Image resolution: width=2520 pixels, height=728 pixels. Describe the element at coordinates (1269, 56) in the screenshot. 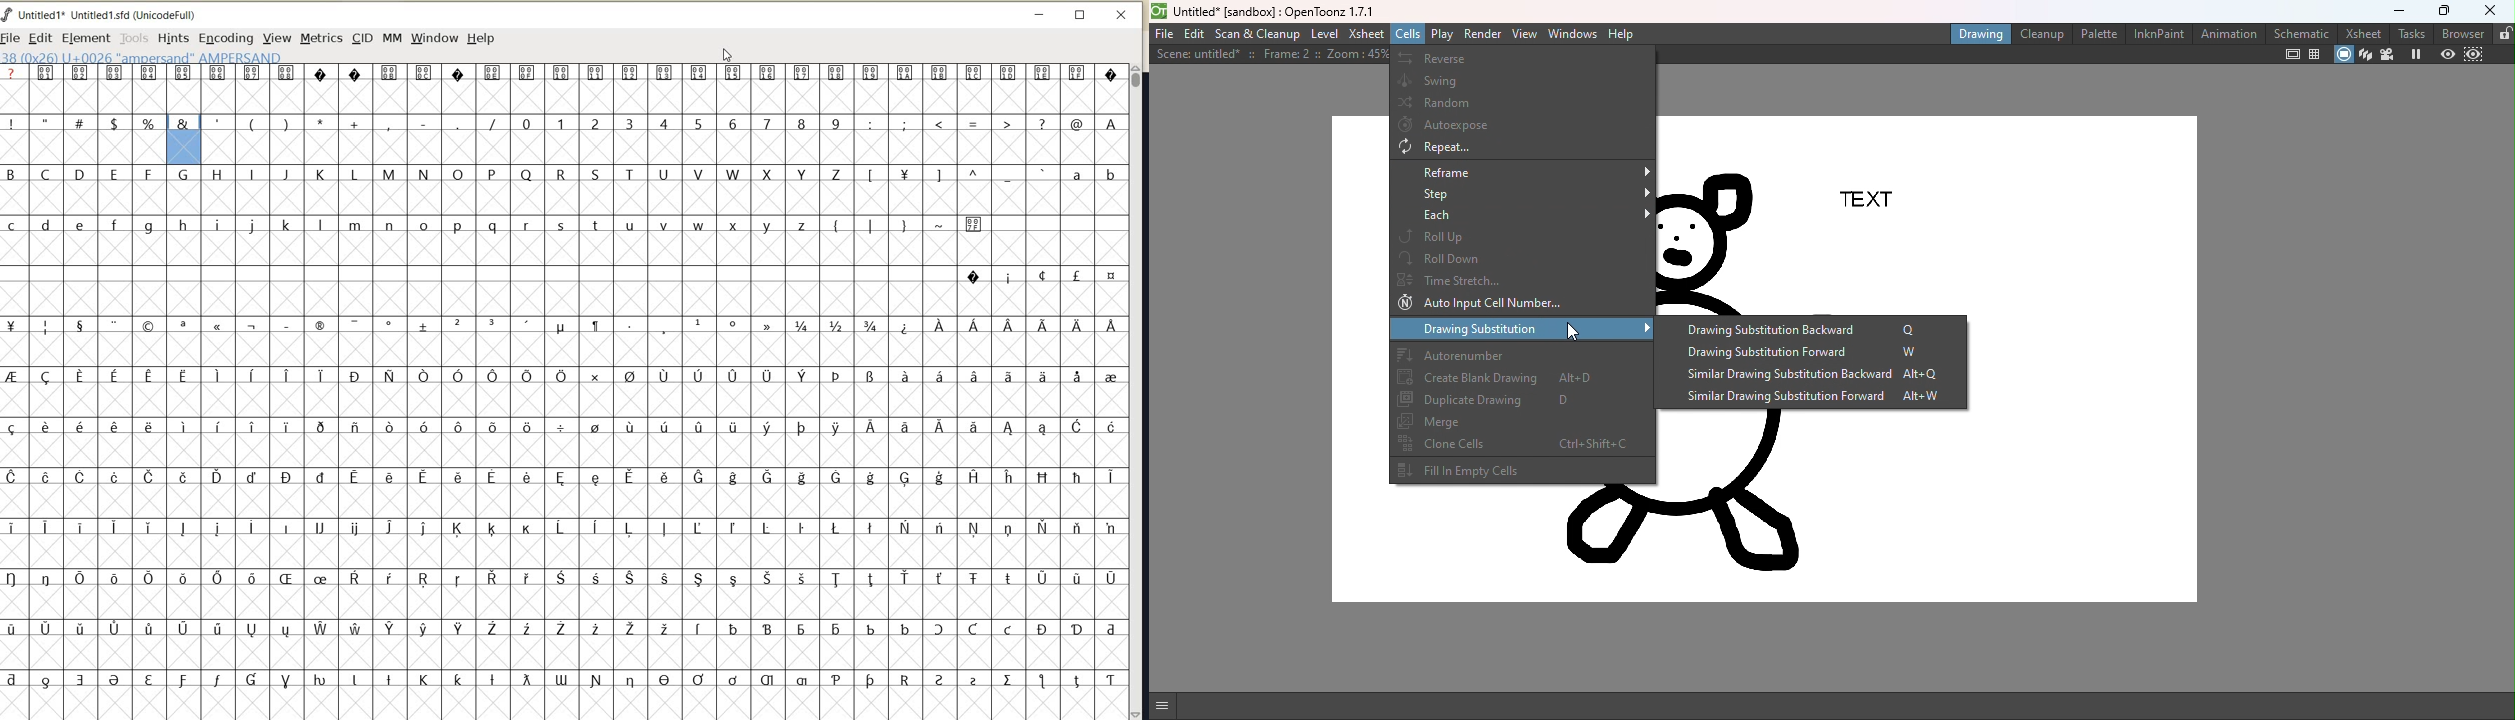

I see `Scene details` at that location.